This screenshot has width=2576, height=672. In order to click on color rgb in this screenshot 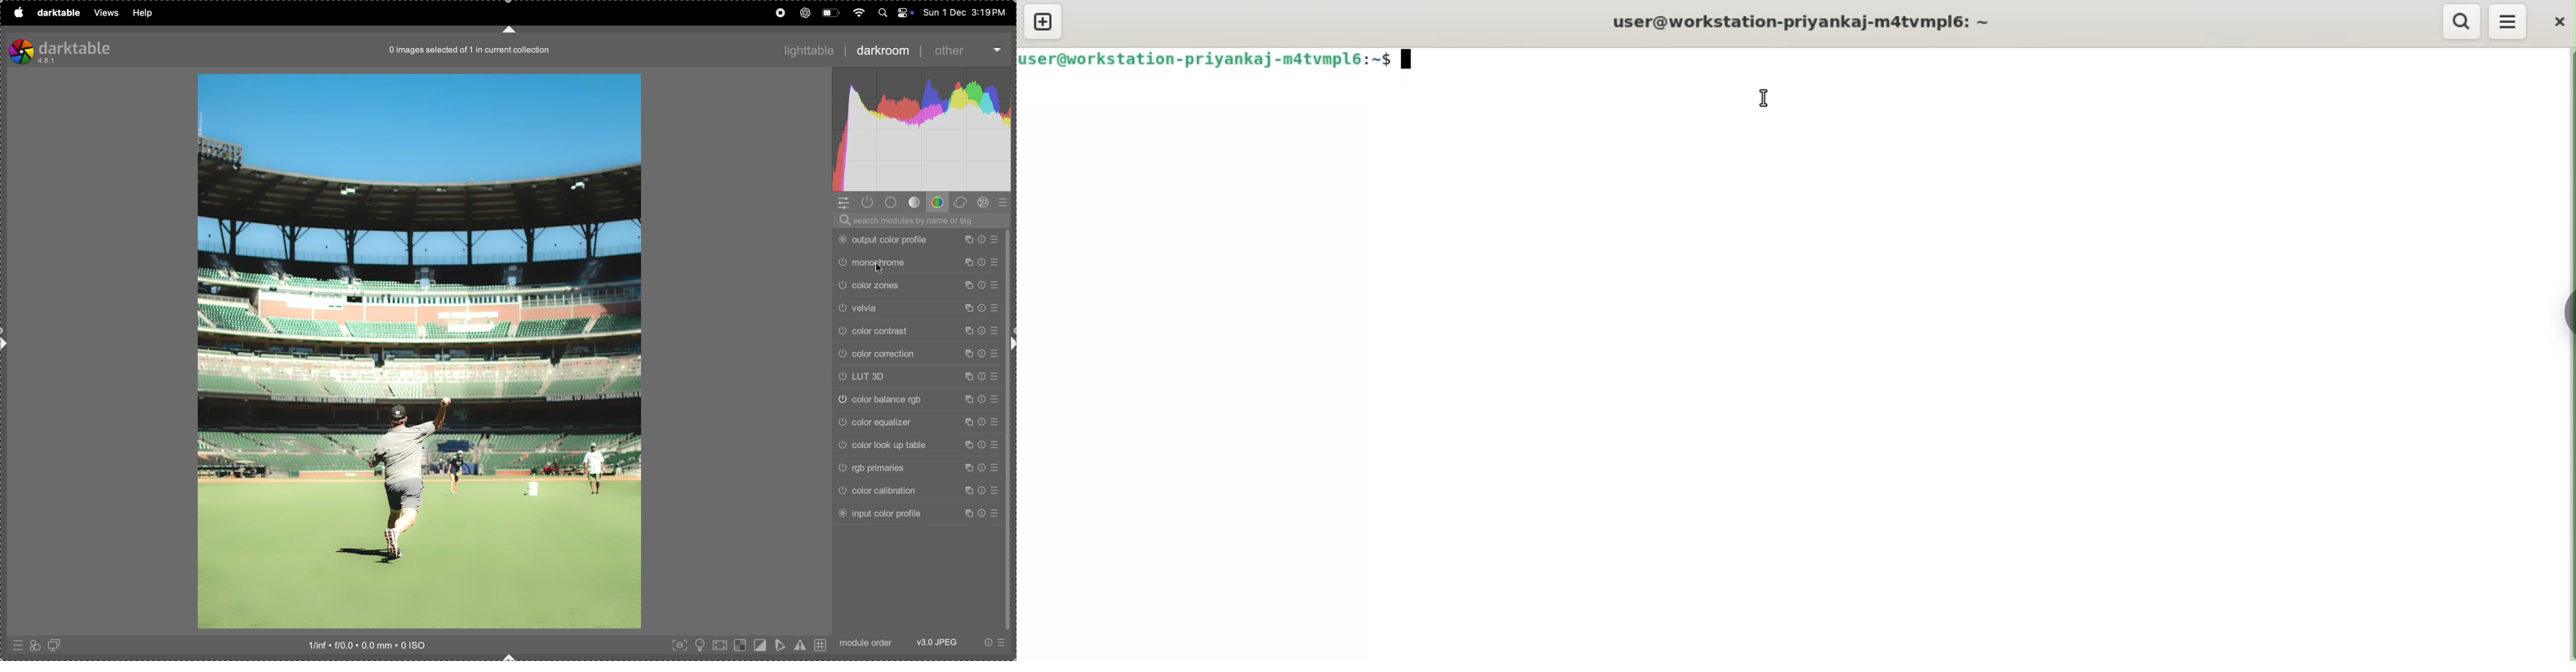, I will do `click(918, 399)`.